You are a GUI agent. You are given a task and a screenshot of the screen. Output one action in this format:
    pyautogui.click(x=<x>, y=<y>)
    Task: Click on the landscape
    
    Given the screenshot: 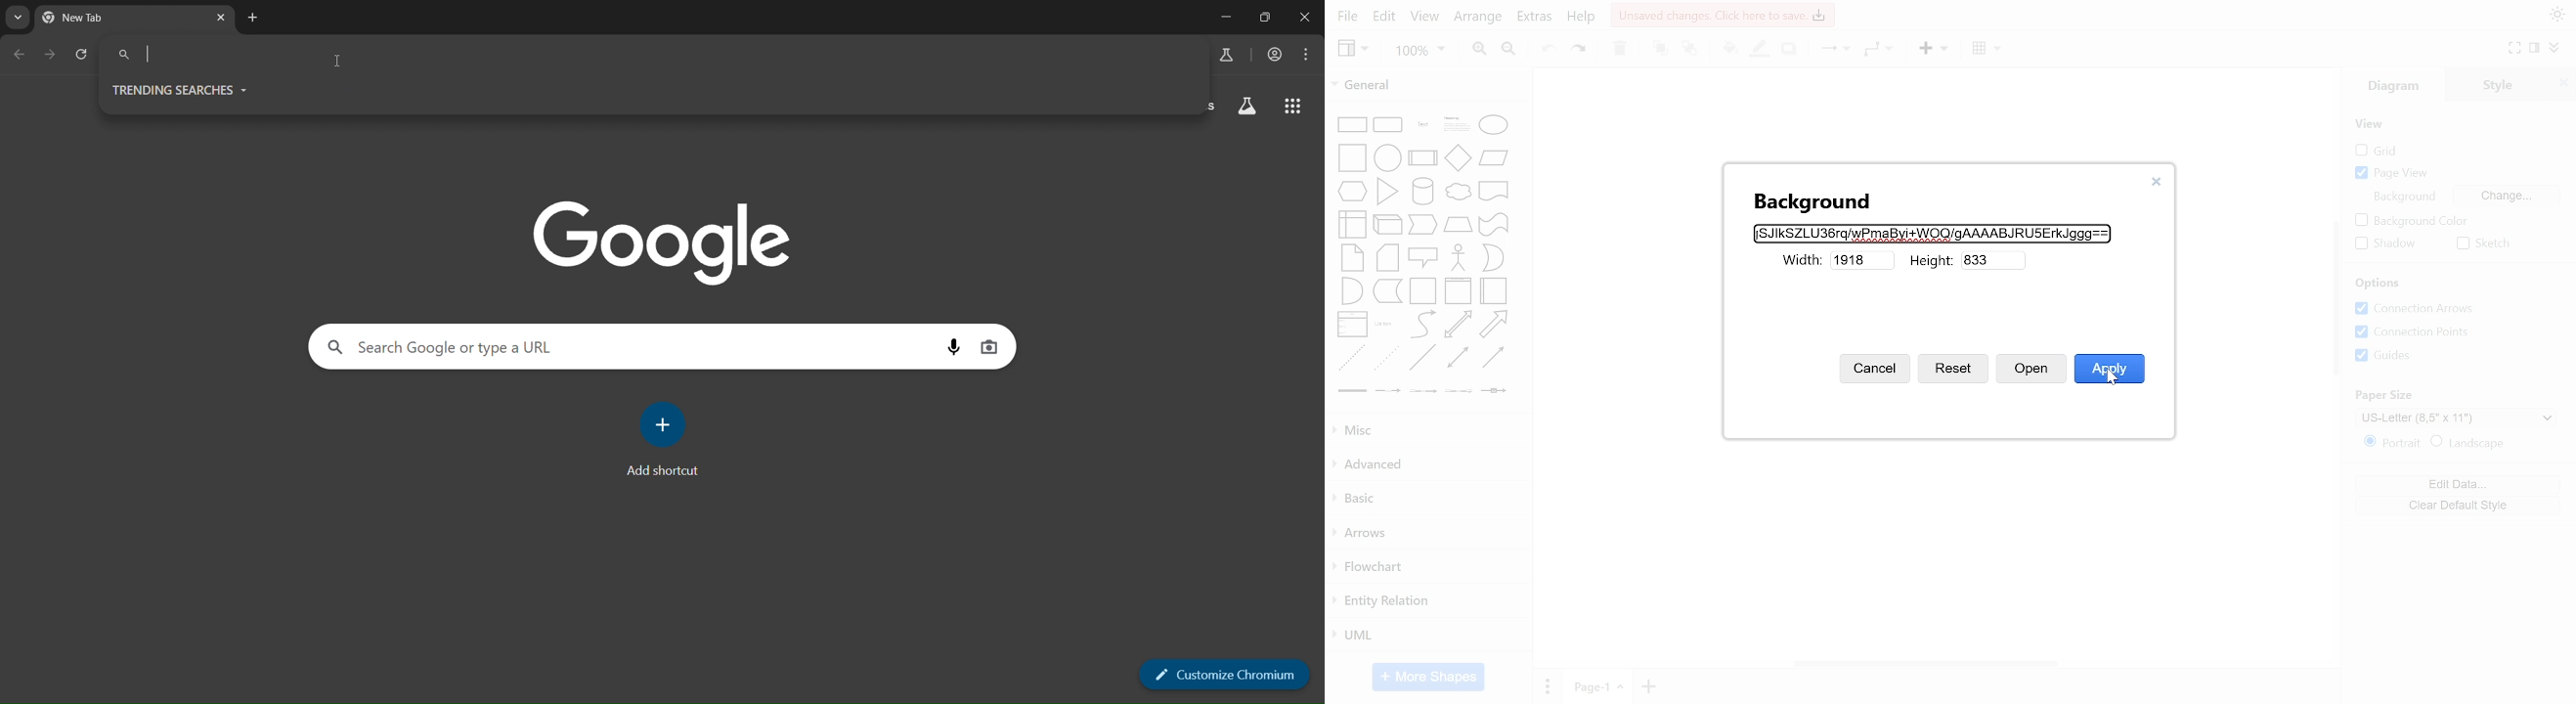 What is the action you would take?
    pyautogui.click(x=2469, y=443)
    